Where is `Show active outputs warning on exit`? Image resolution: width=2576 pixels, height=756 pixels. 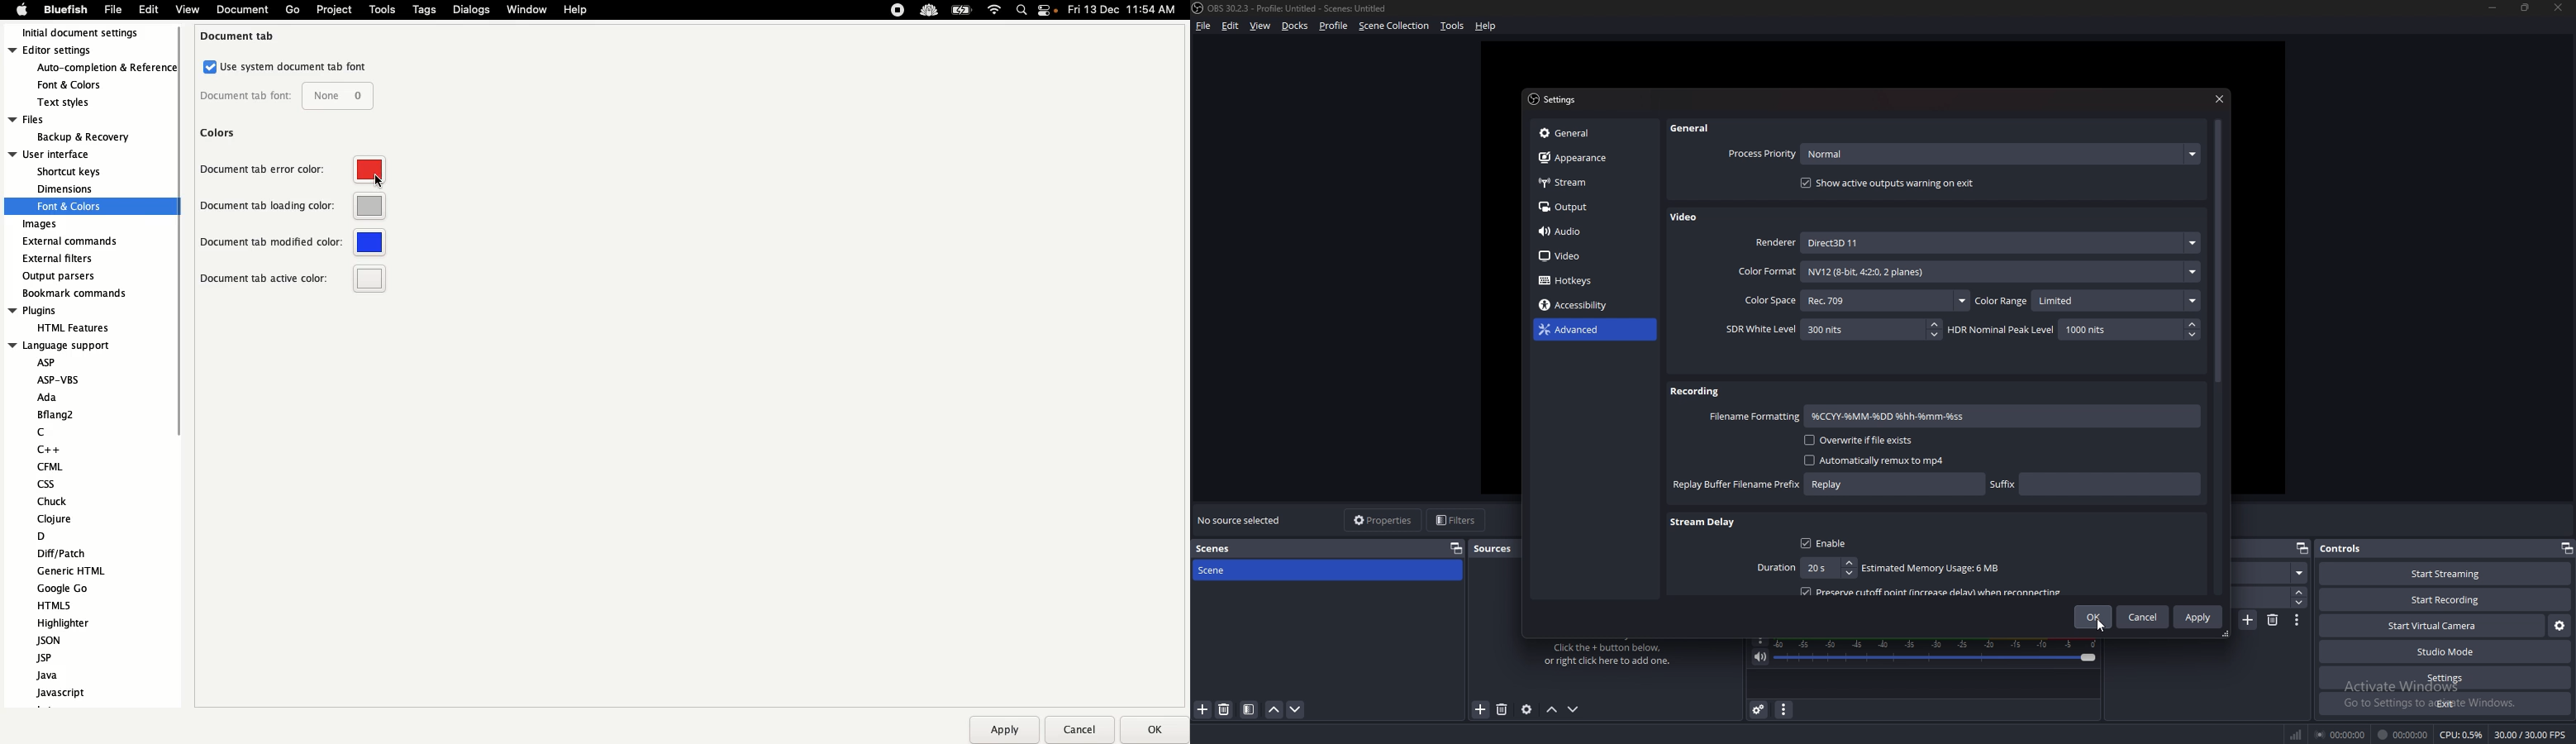 Show active outputs warning on exit is located at coordinates (1891, 183).